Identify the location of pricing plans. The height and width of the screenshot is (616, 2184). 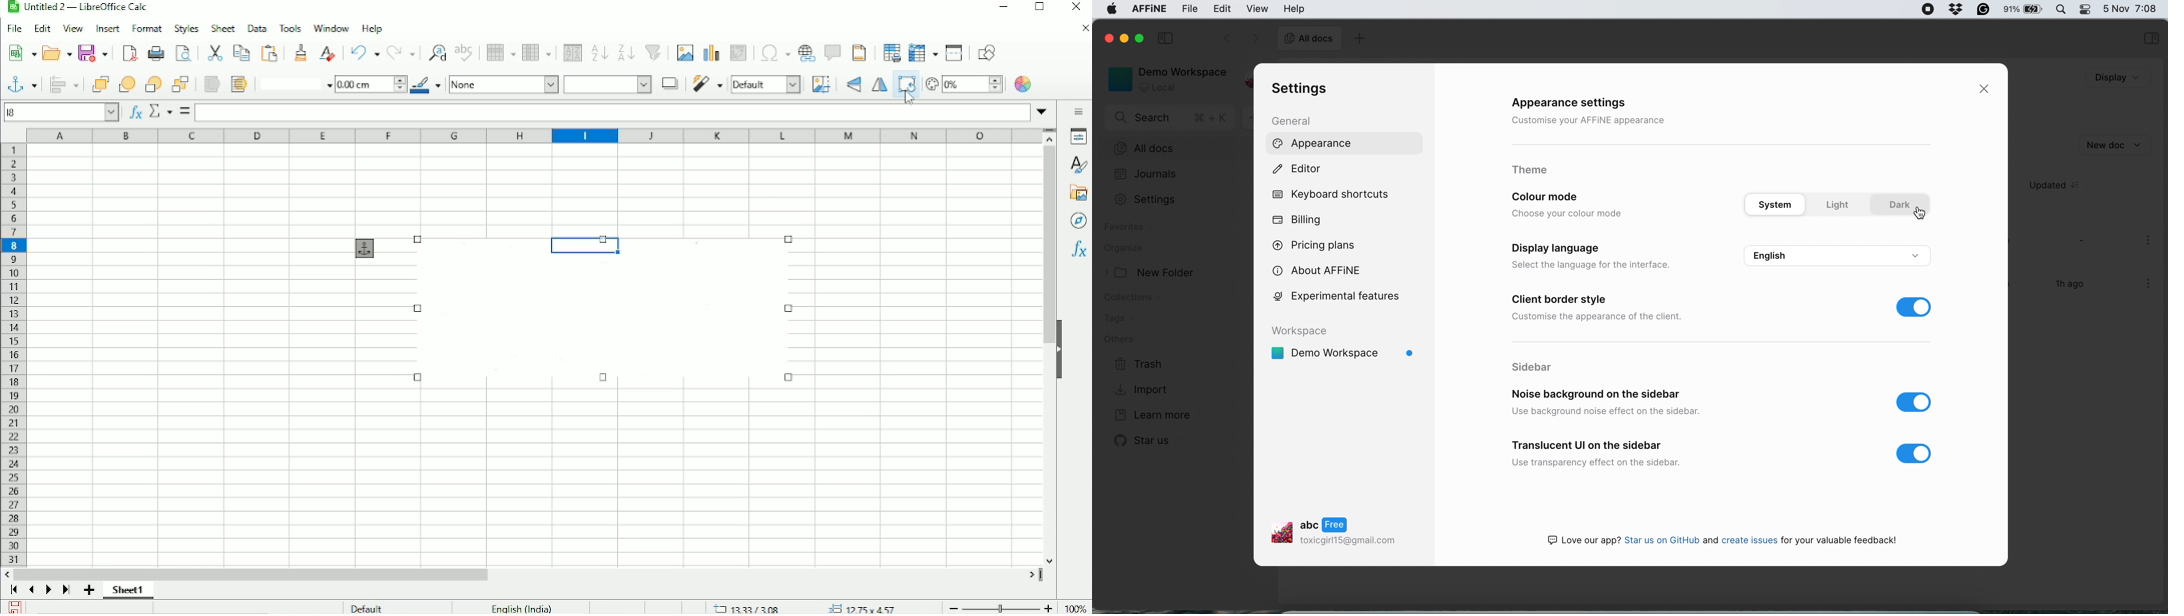
(1316, 247).